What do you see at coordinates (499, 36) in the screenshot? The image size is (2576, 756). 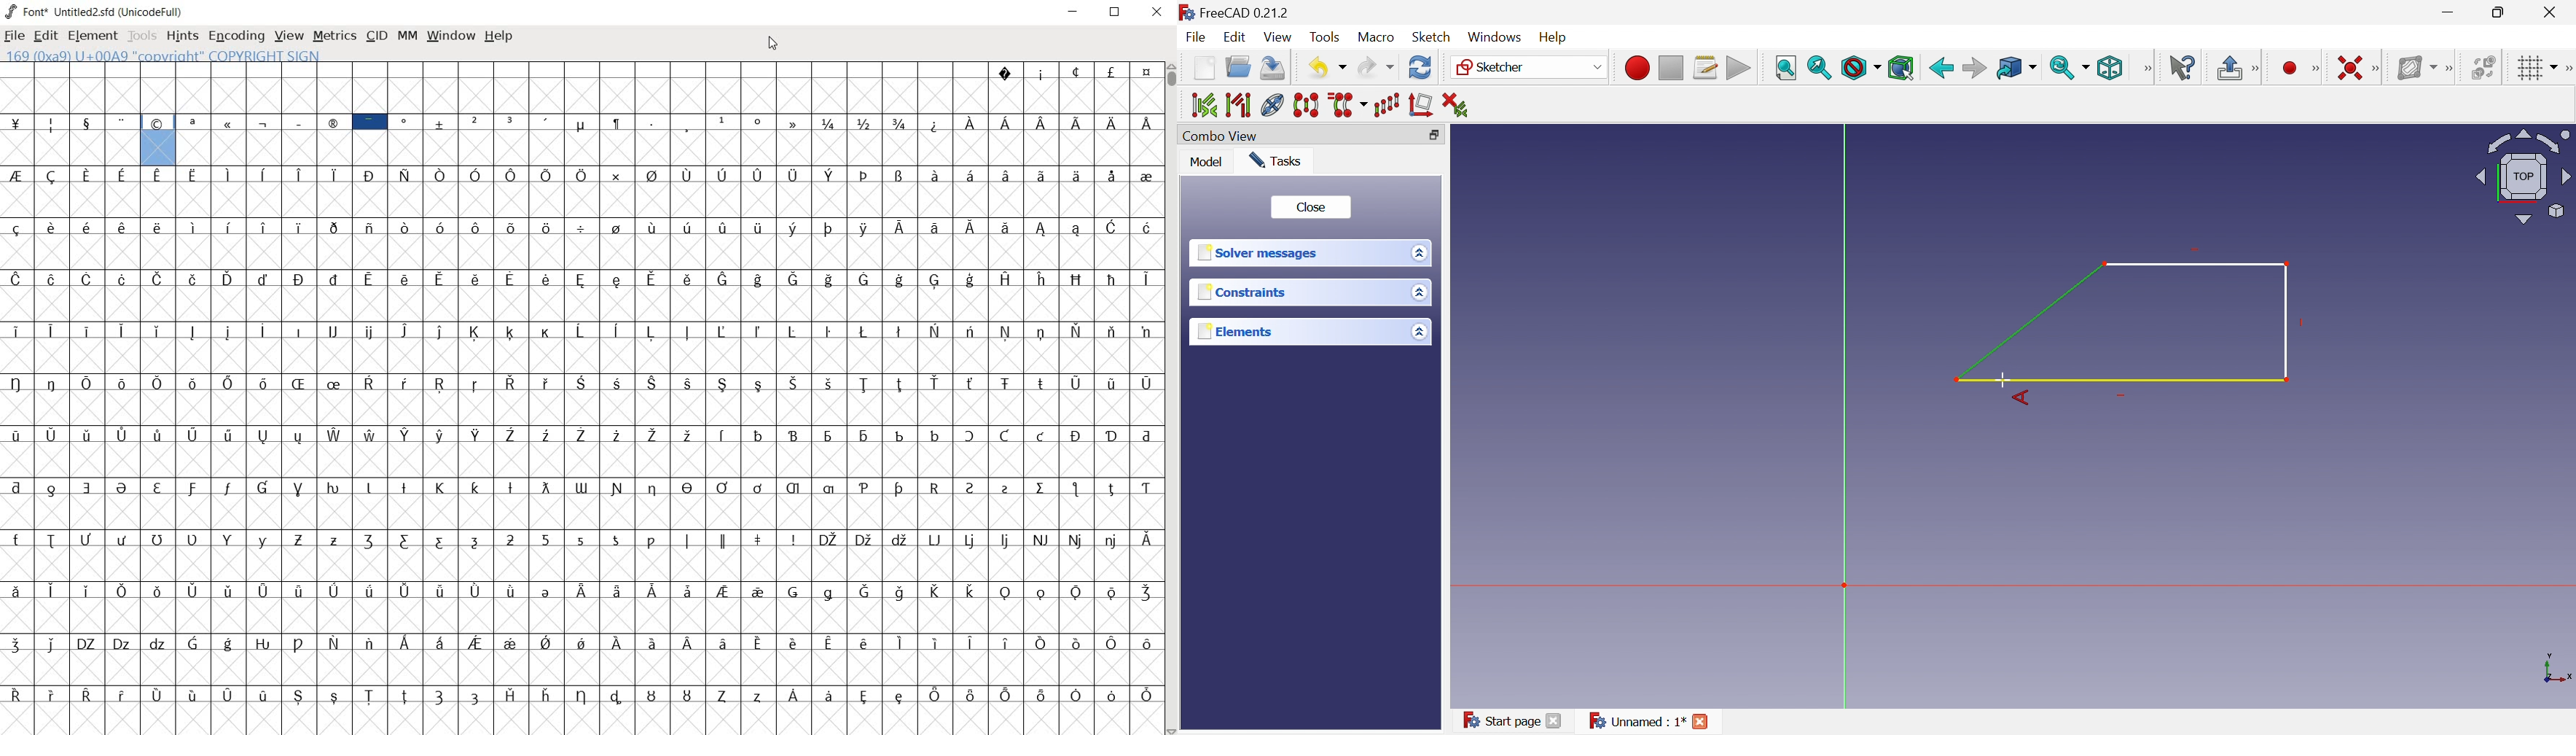 I see `help` at bounding box center [499, 36].